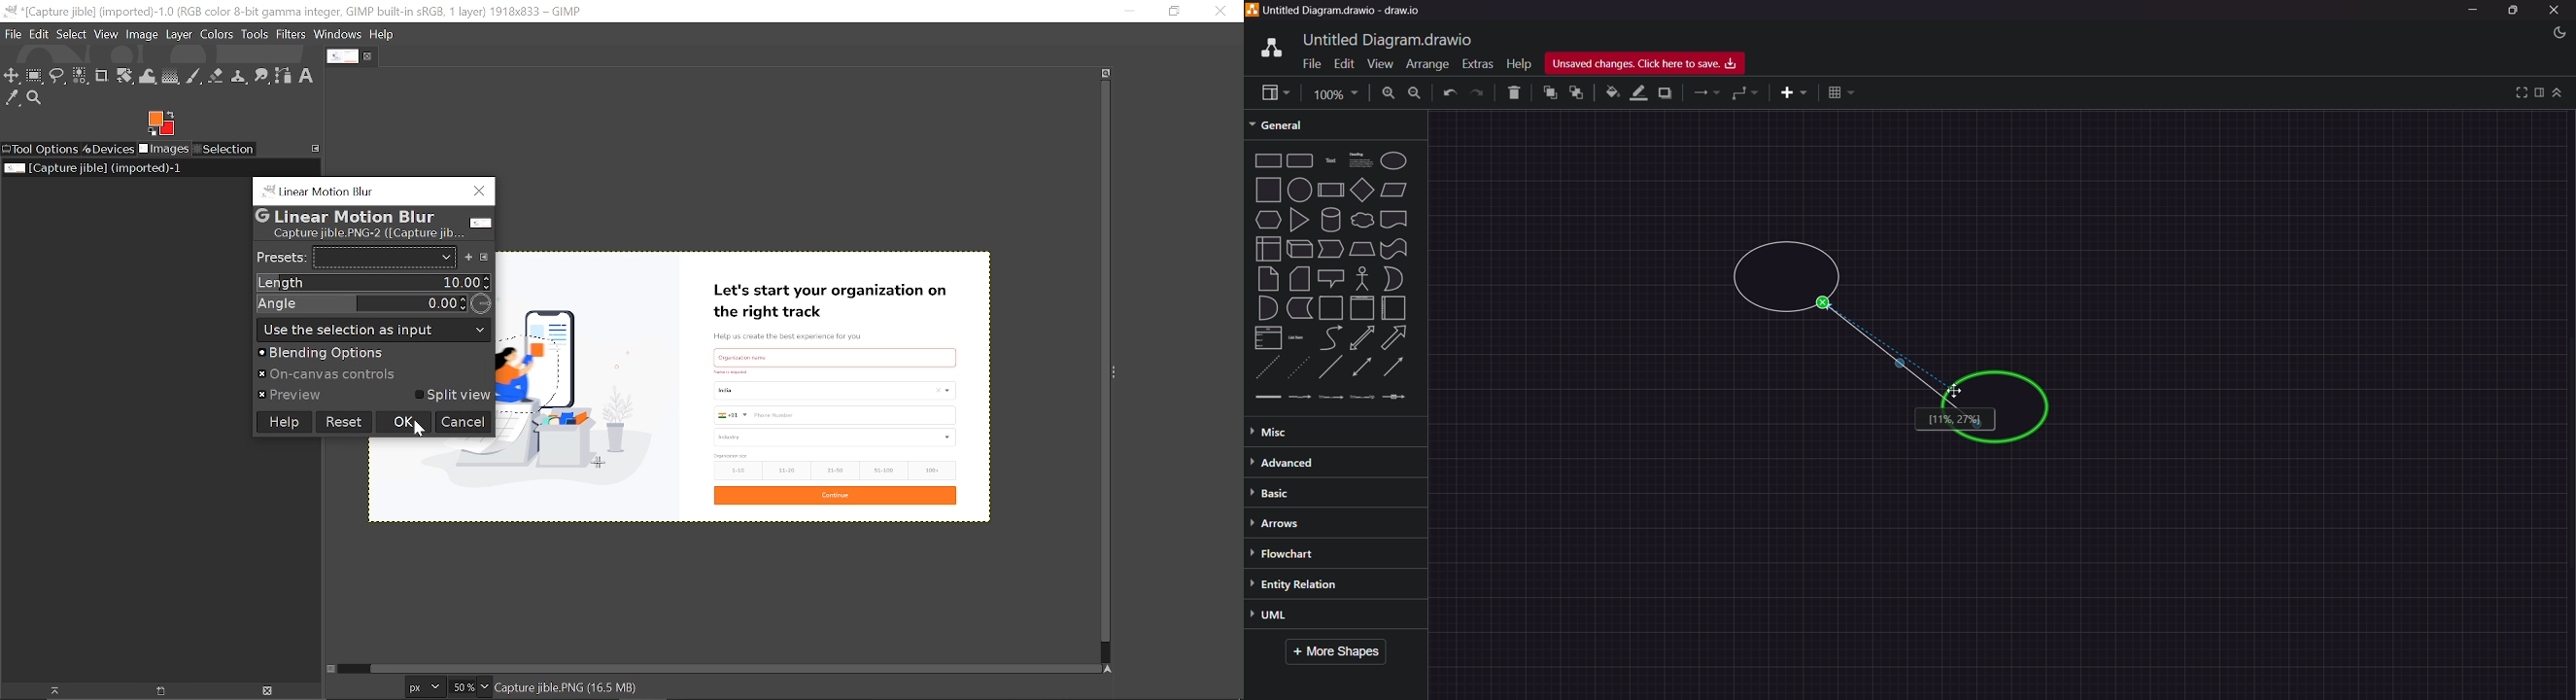  Describe the element at coordinates (2540, 92) in the screenshot. I see `format` at that location.